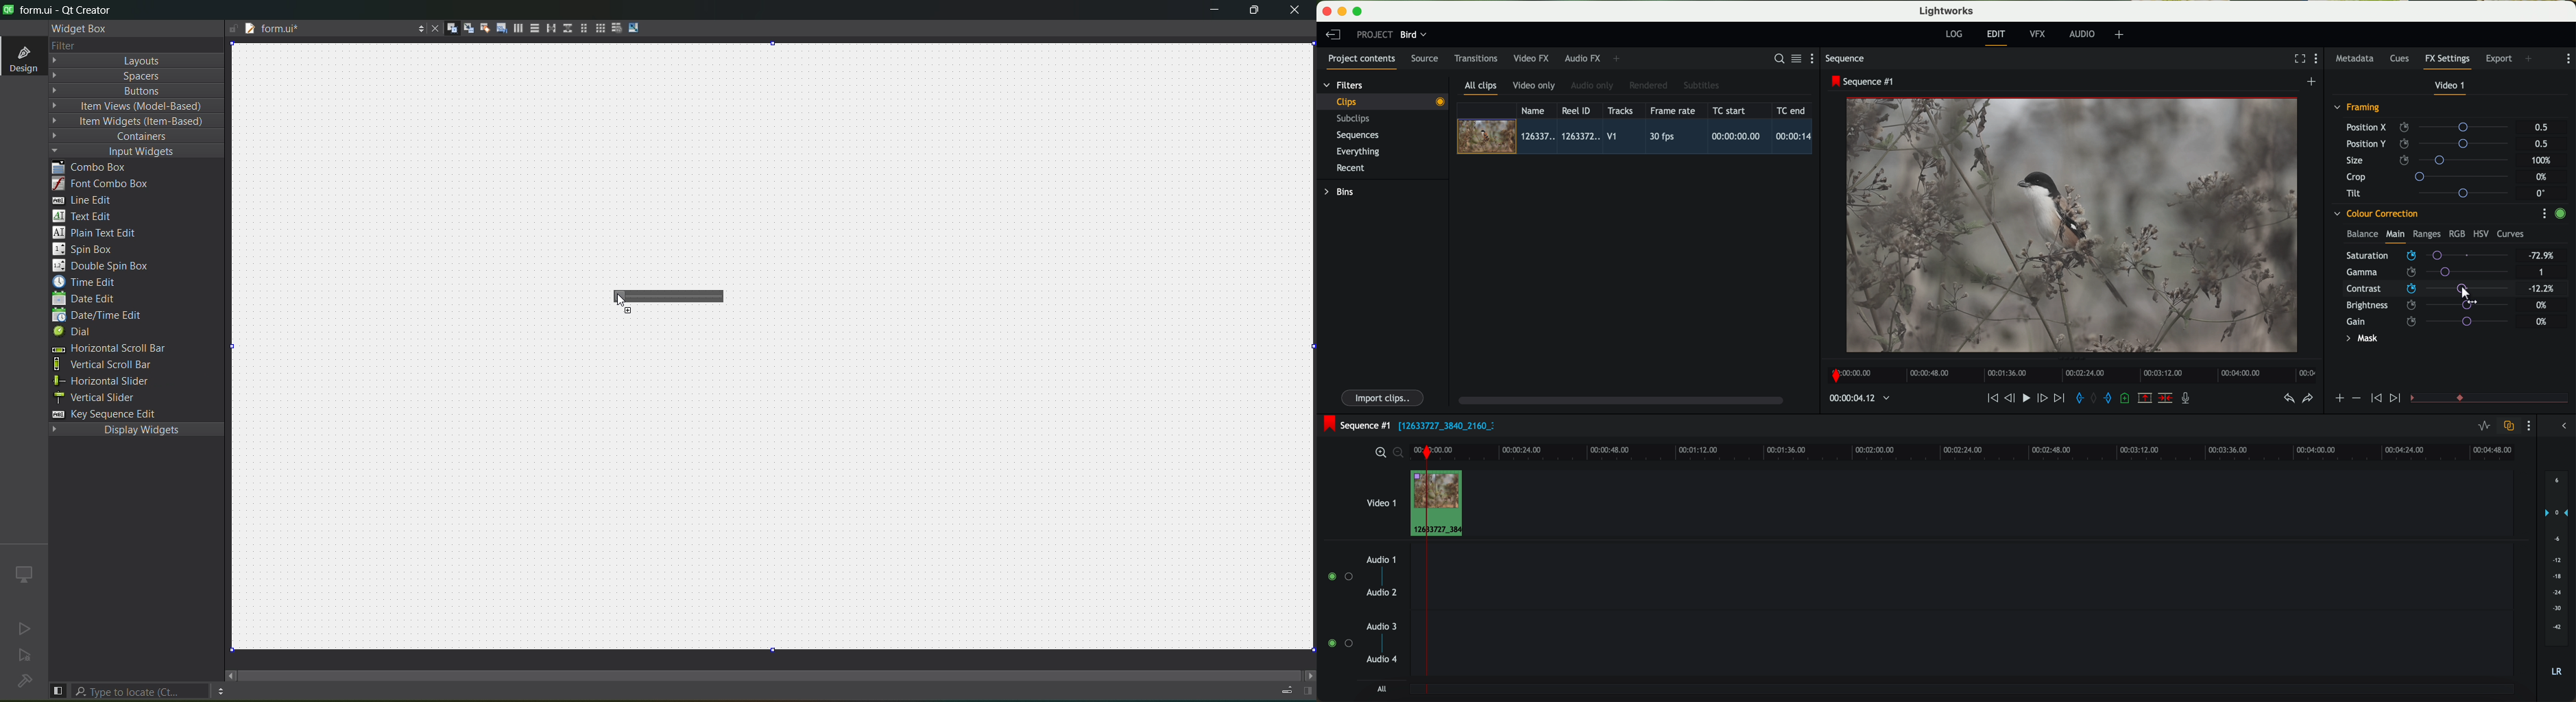  What do you see at coordinates (1383, 101) in the screenshot?
I see `clips` at bounding box center [1383, 101].